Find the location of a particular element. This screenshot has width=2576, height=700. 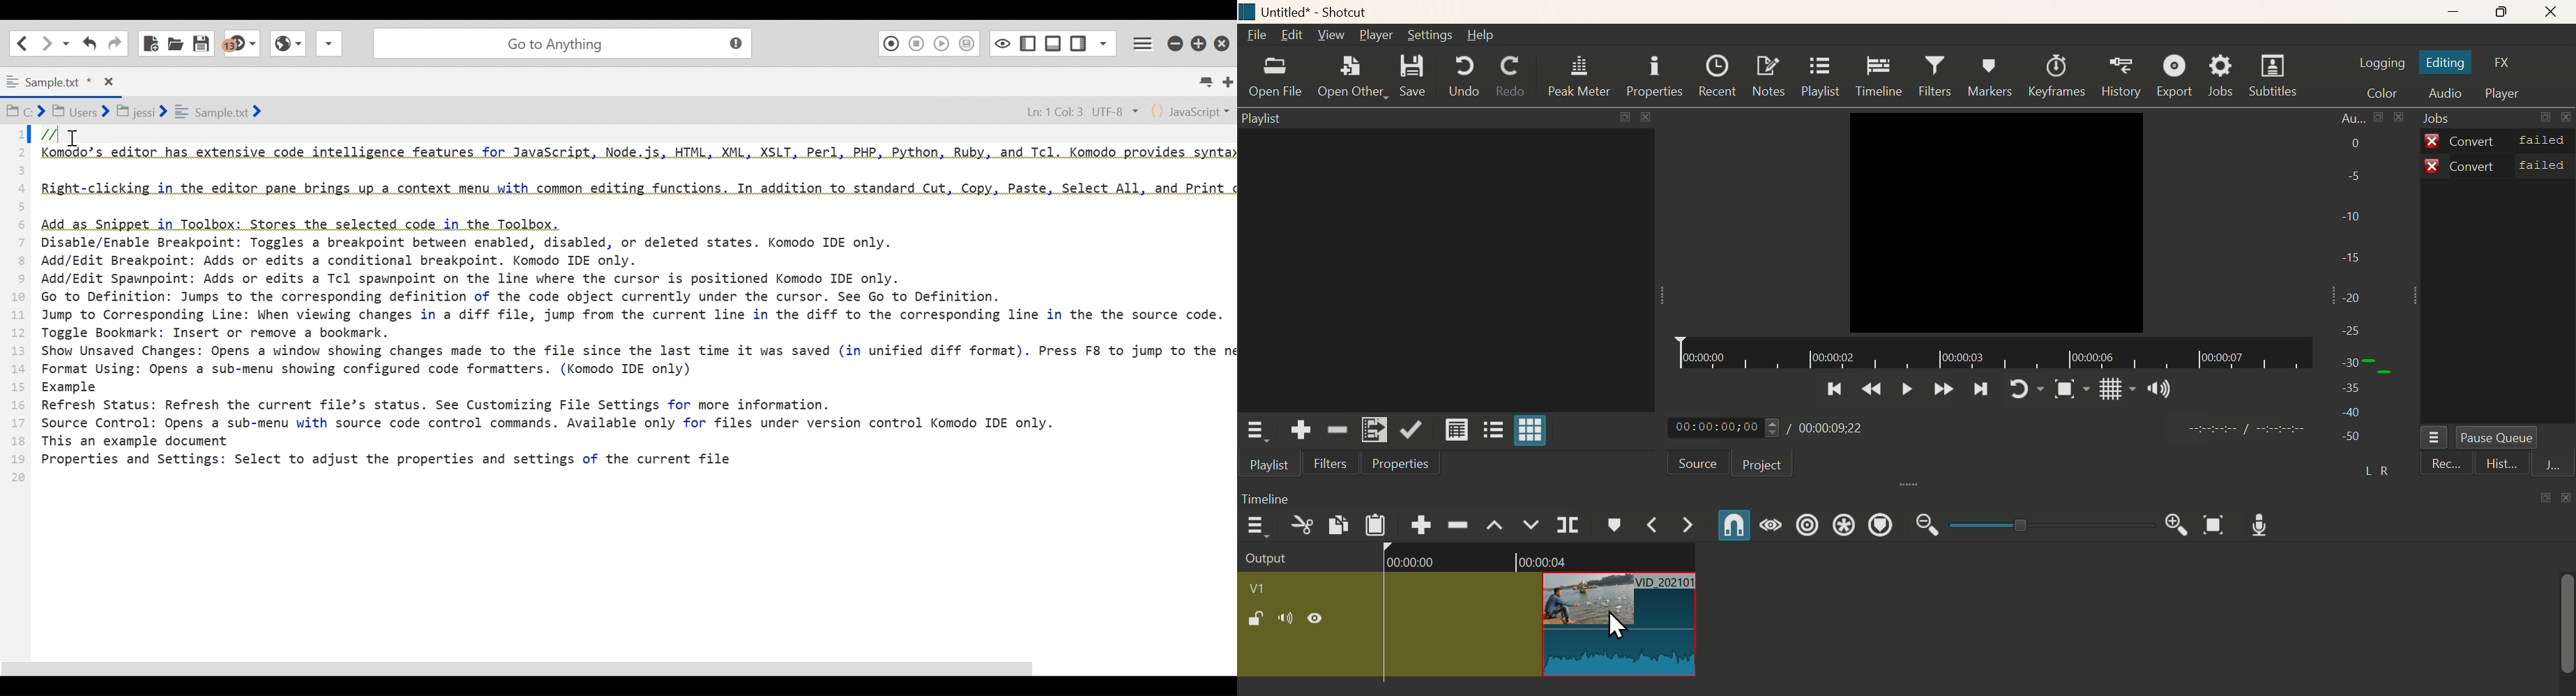

Create/Edit  Marker is located at coordinates (1615, 527).